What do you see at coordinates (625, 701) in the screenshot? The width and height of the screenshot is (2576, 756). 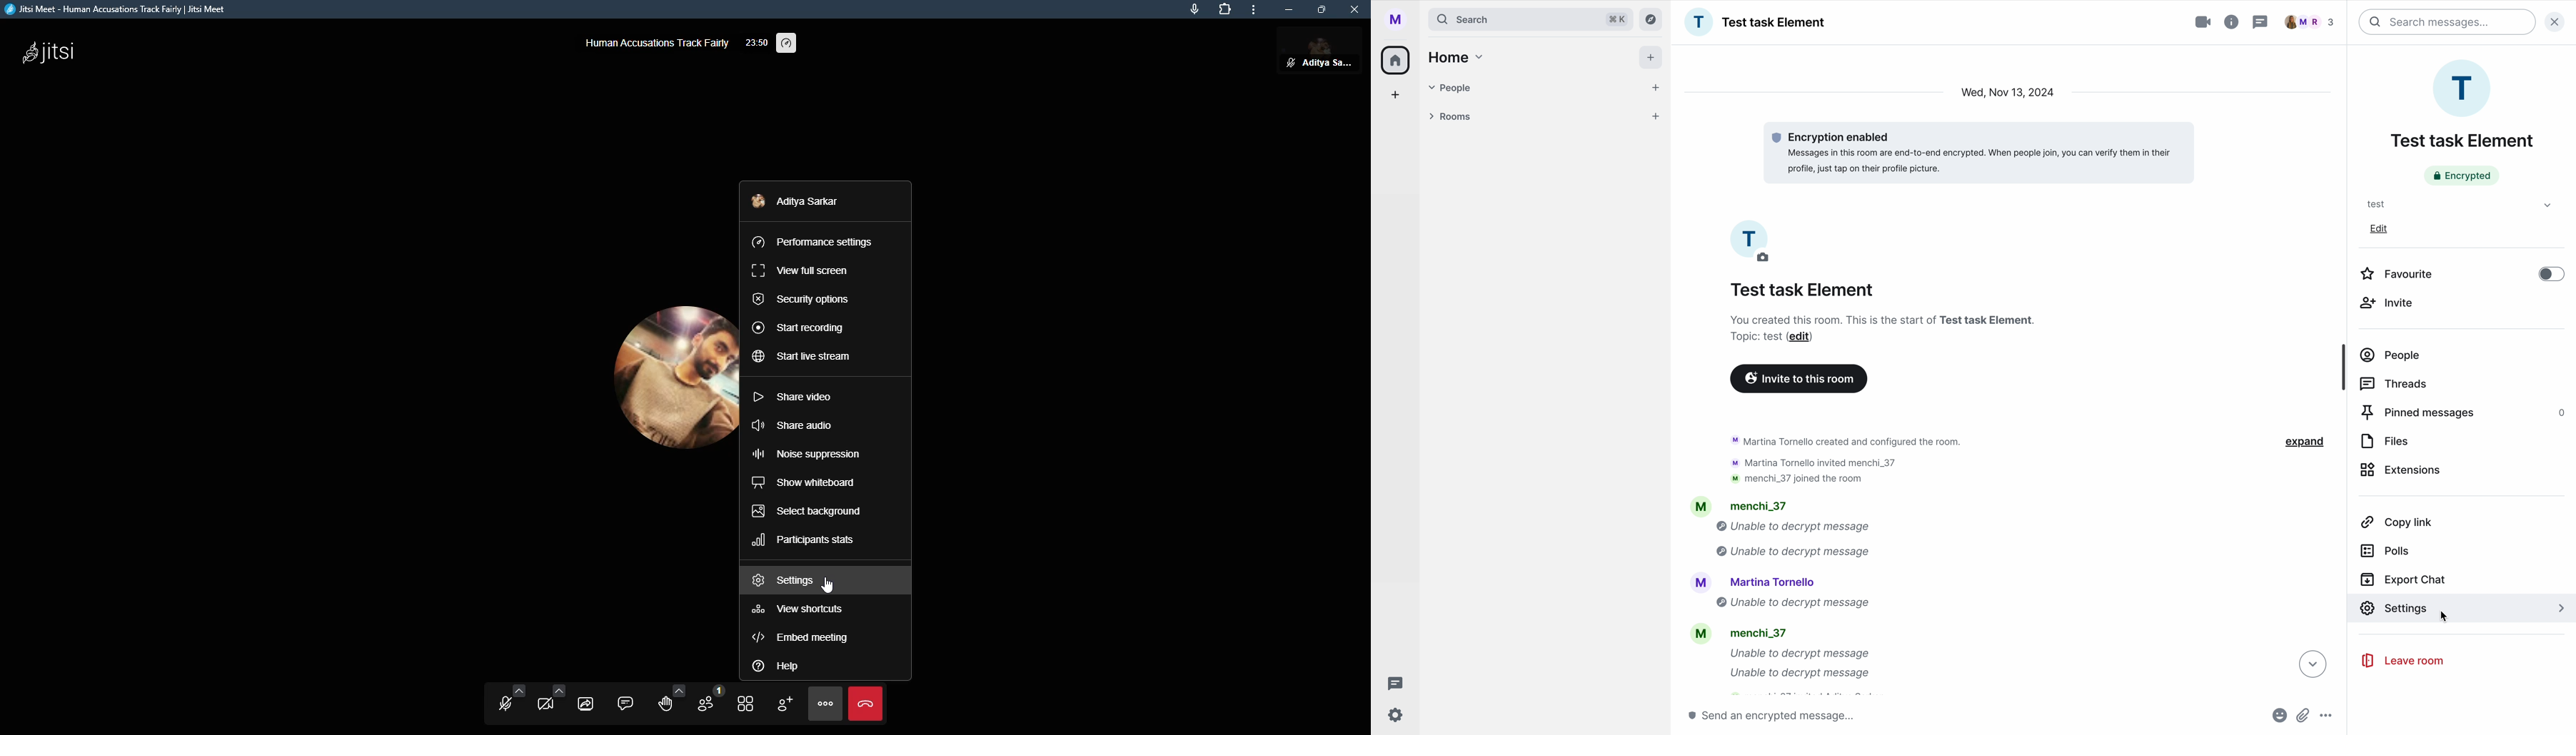 I see `chat` at bounding box center [625, 701].